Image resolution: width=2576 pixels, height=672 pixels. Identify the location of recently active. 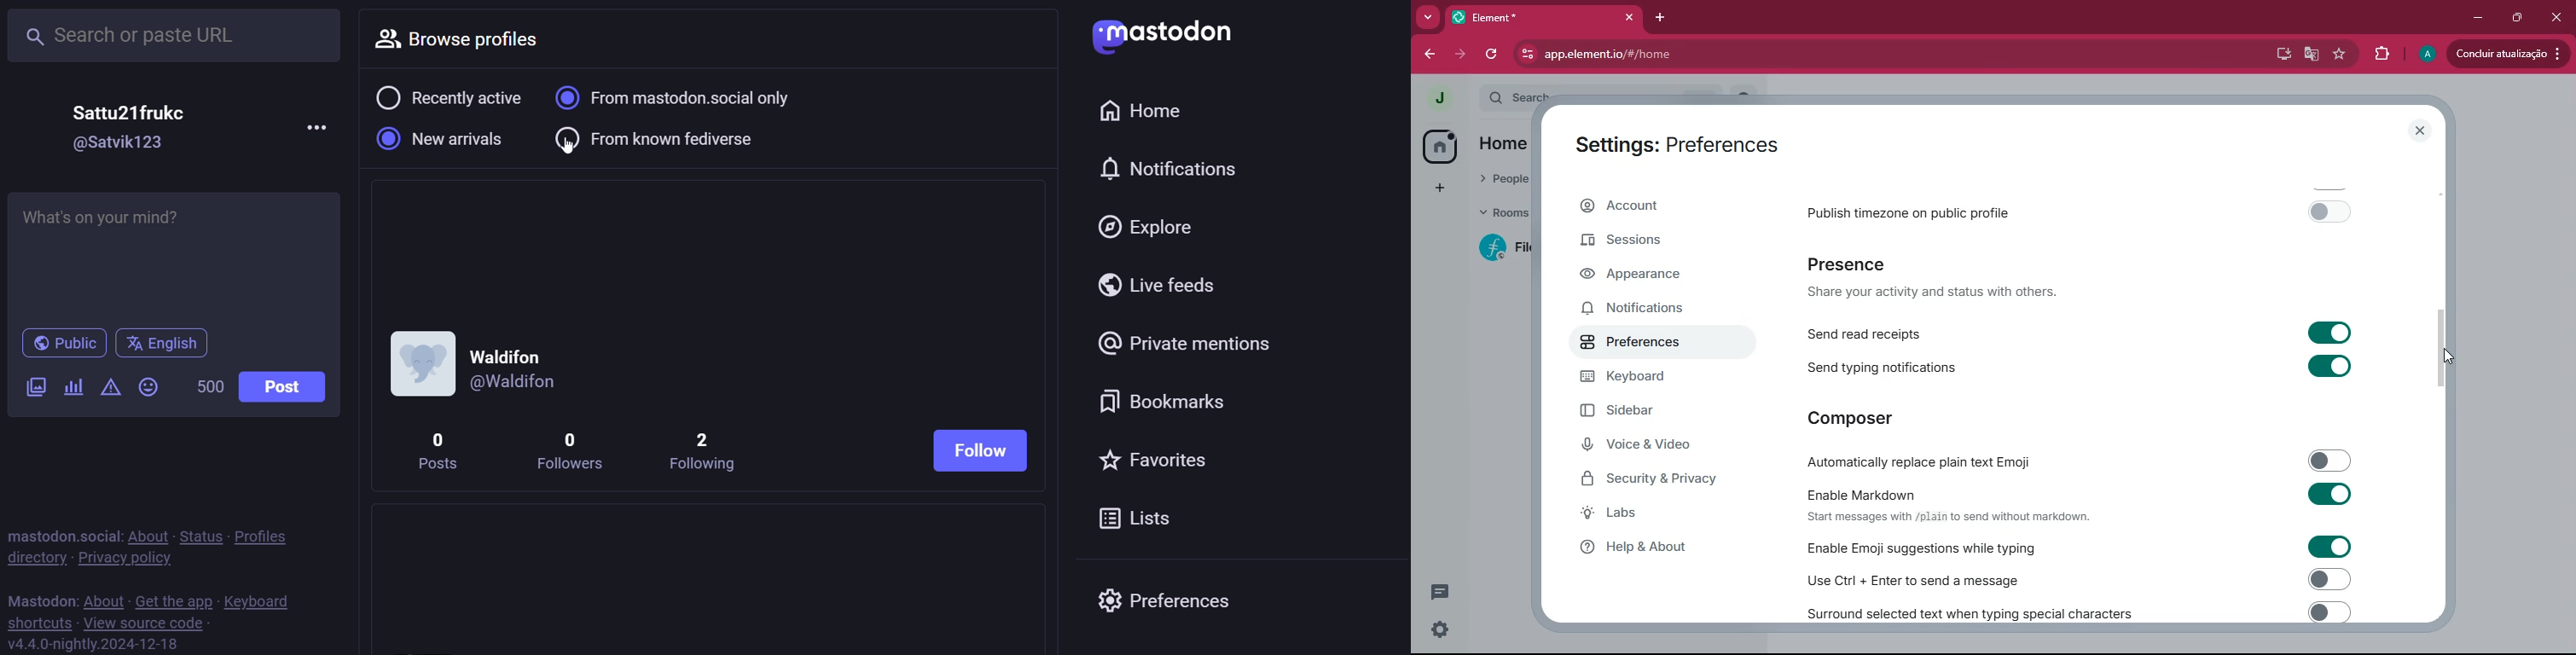
(448, 98).